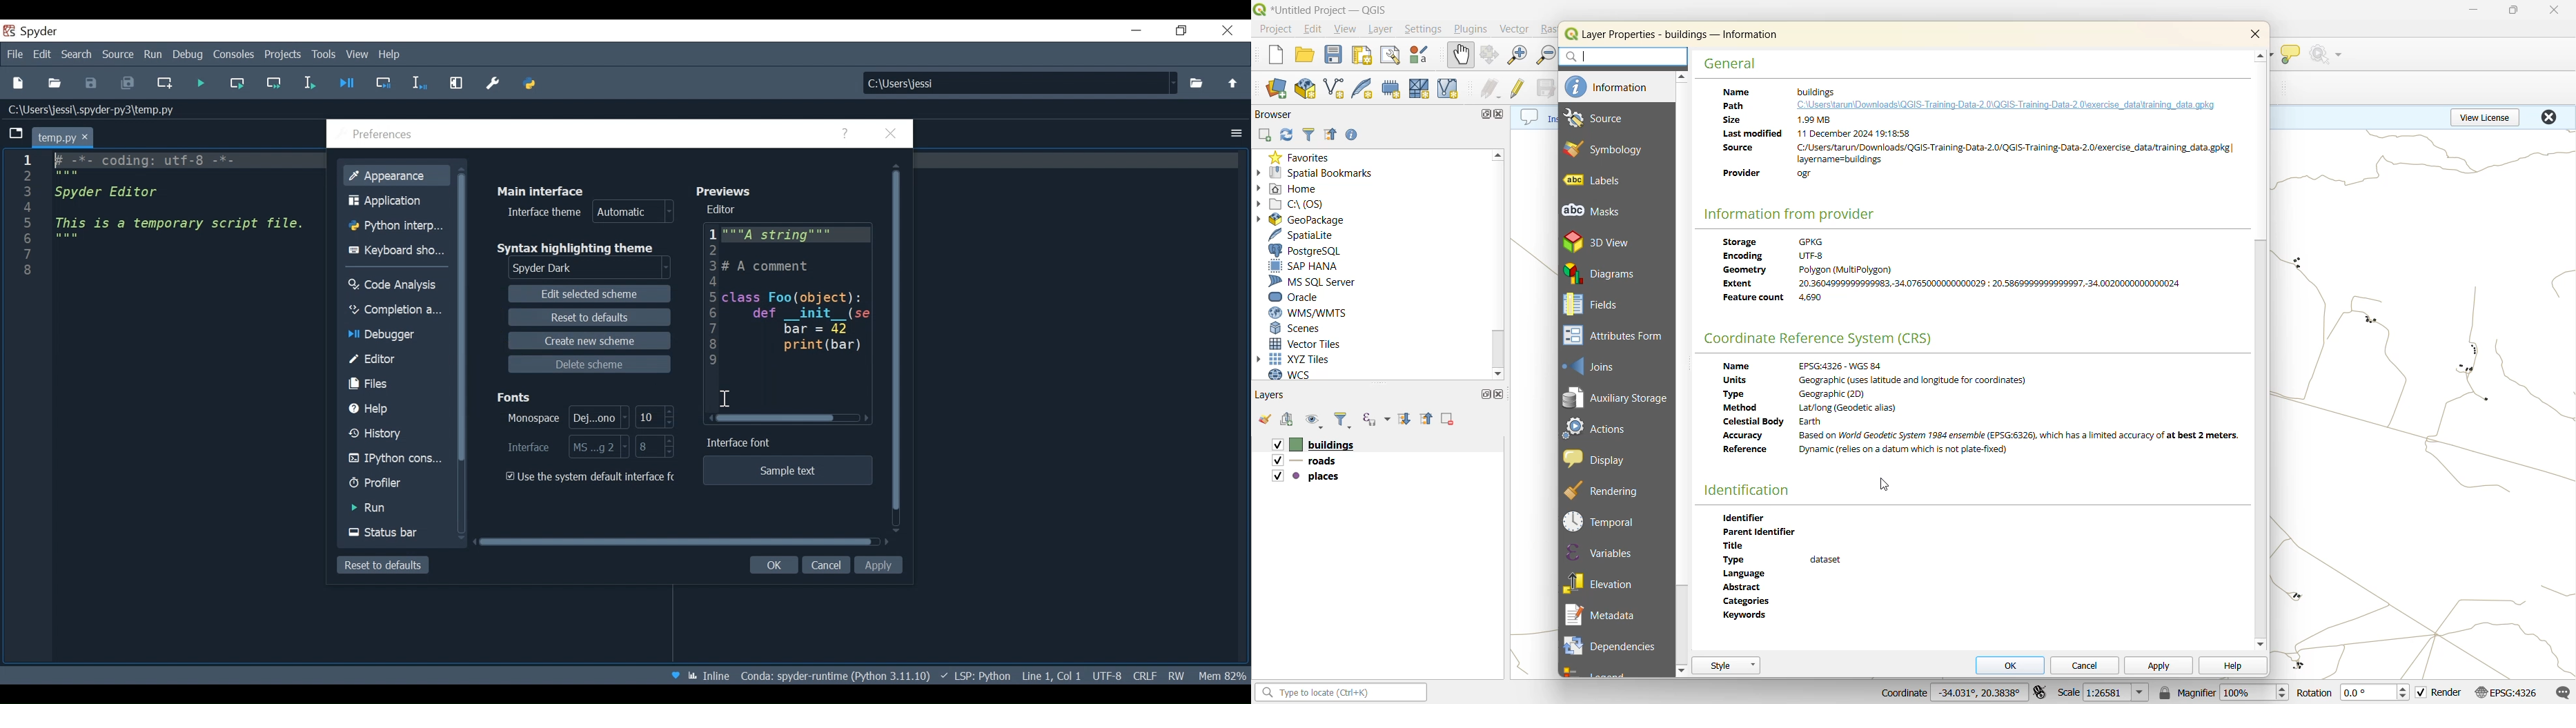 Image resolution: width=2576 pixels, height=728 pixels. I want to click on Memory Usage, so click(1219, 675).